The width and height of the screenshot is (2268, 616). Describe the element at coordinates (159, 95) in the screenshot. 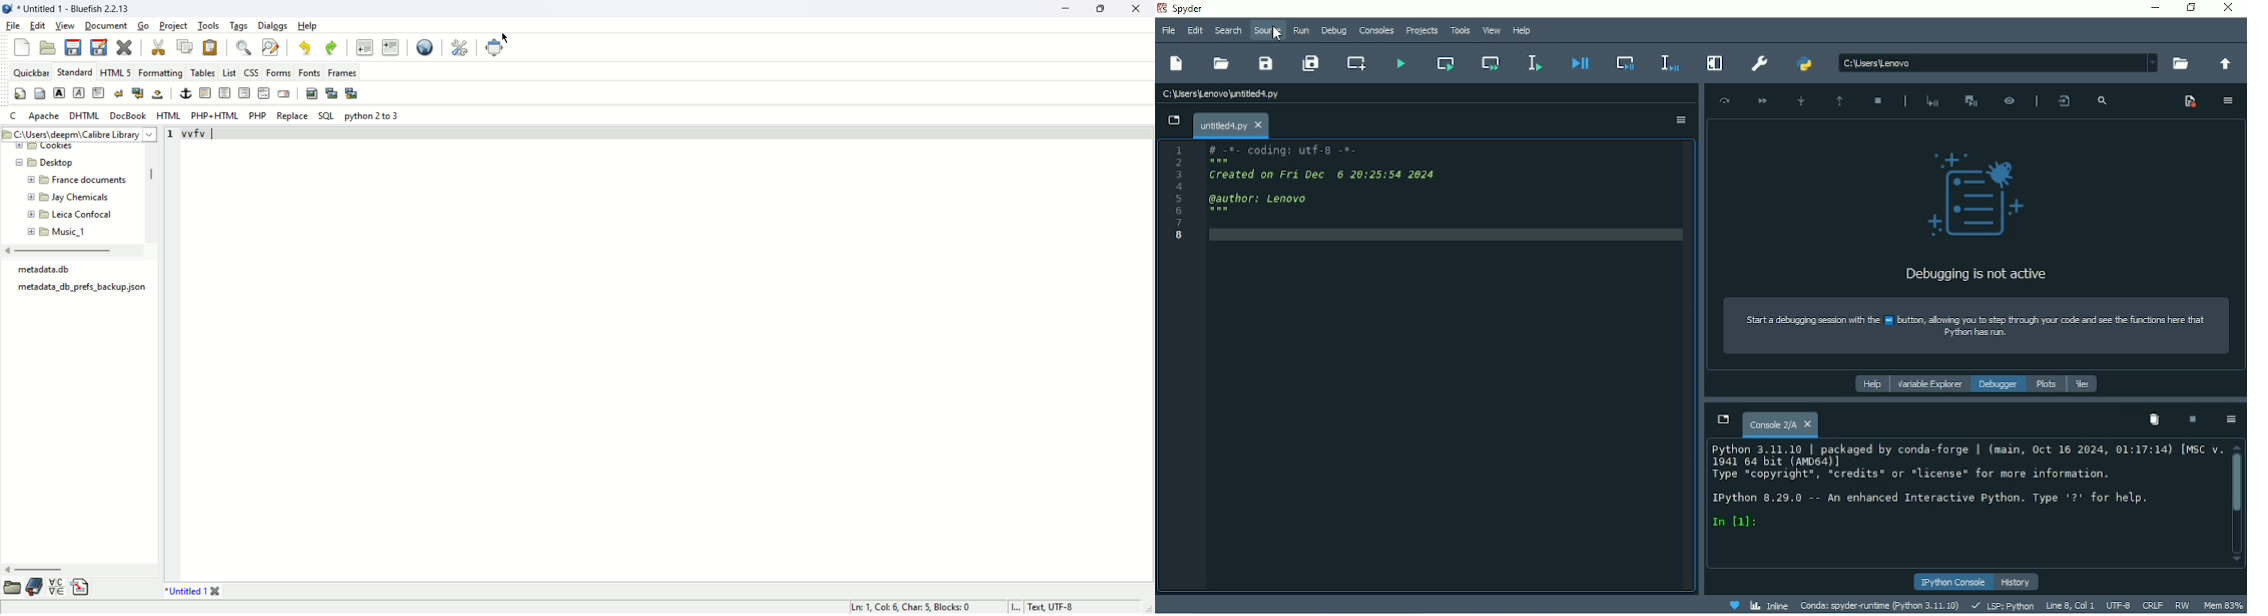

I see `non breaking space` at that location.